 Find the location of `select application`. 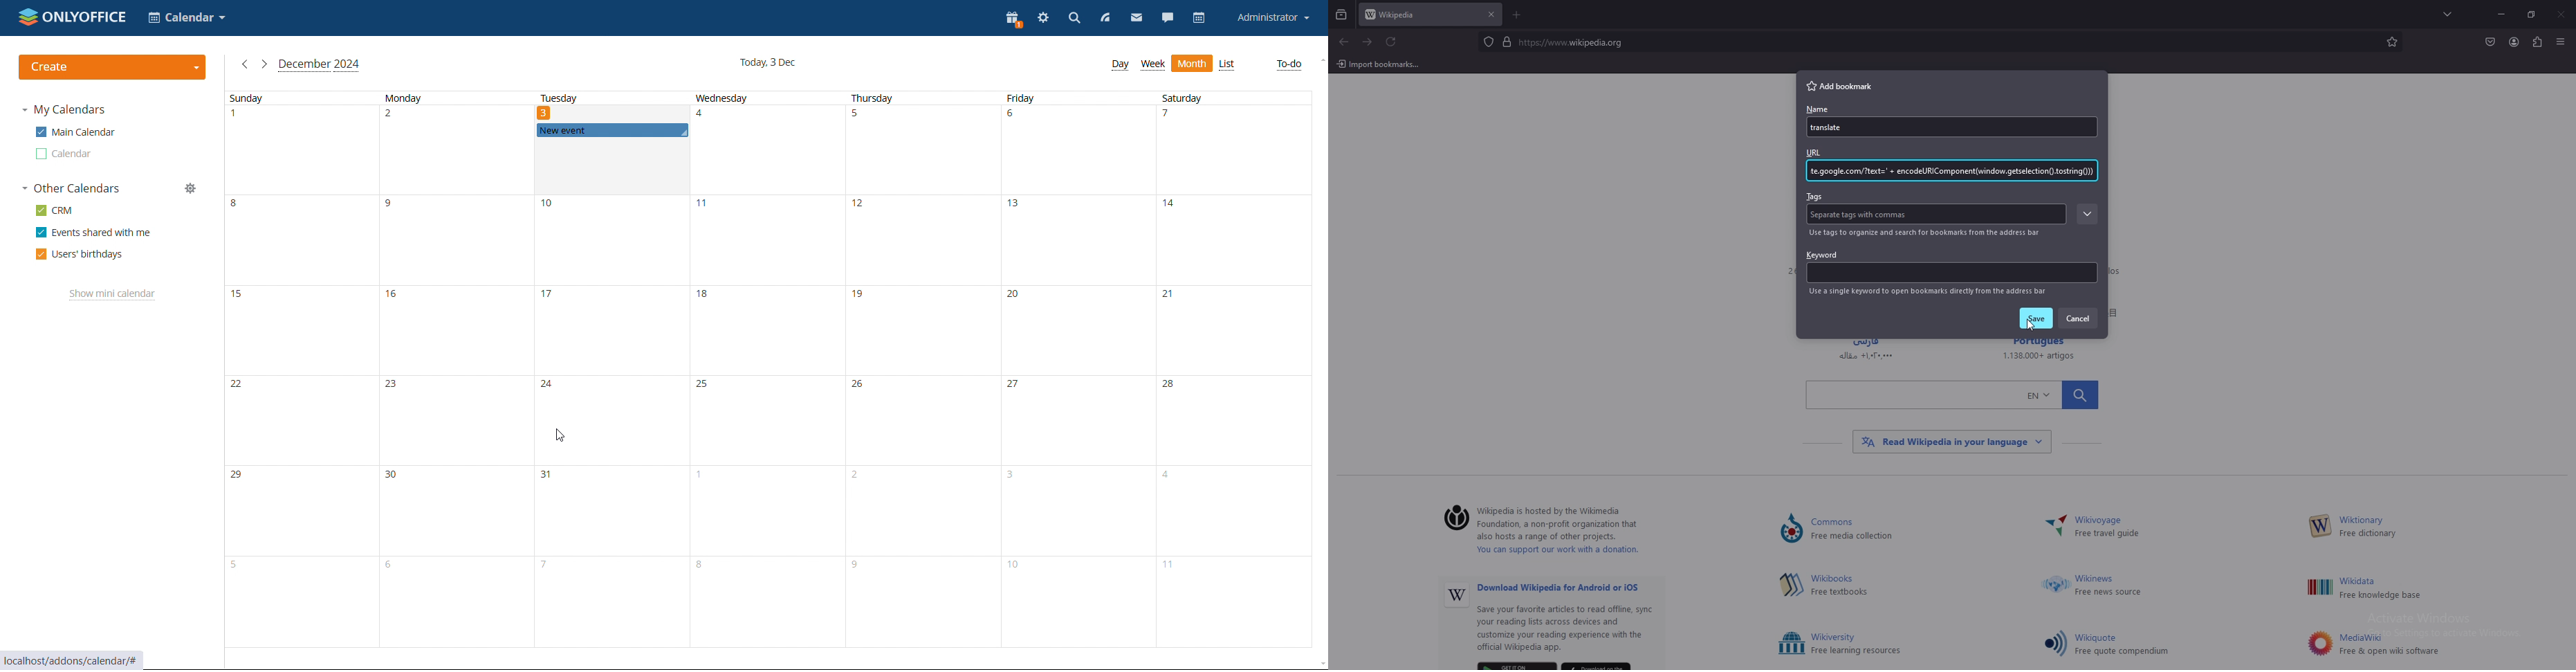

select application is located at coordinates (187, 18).